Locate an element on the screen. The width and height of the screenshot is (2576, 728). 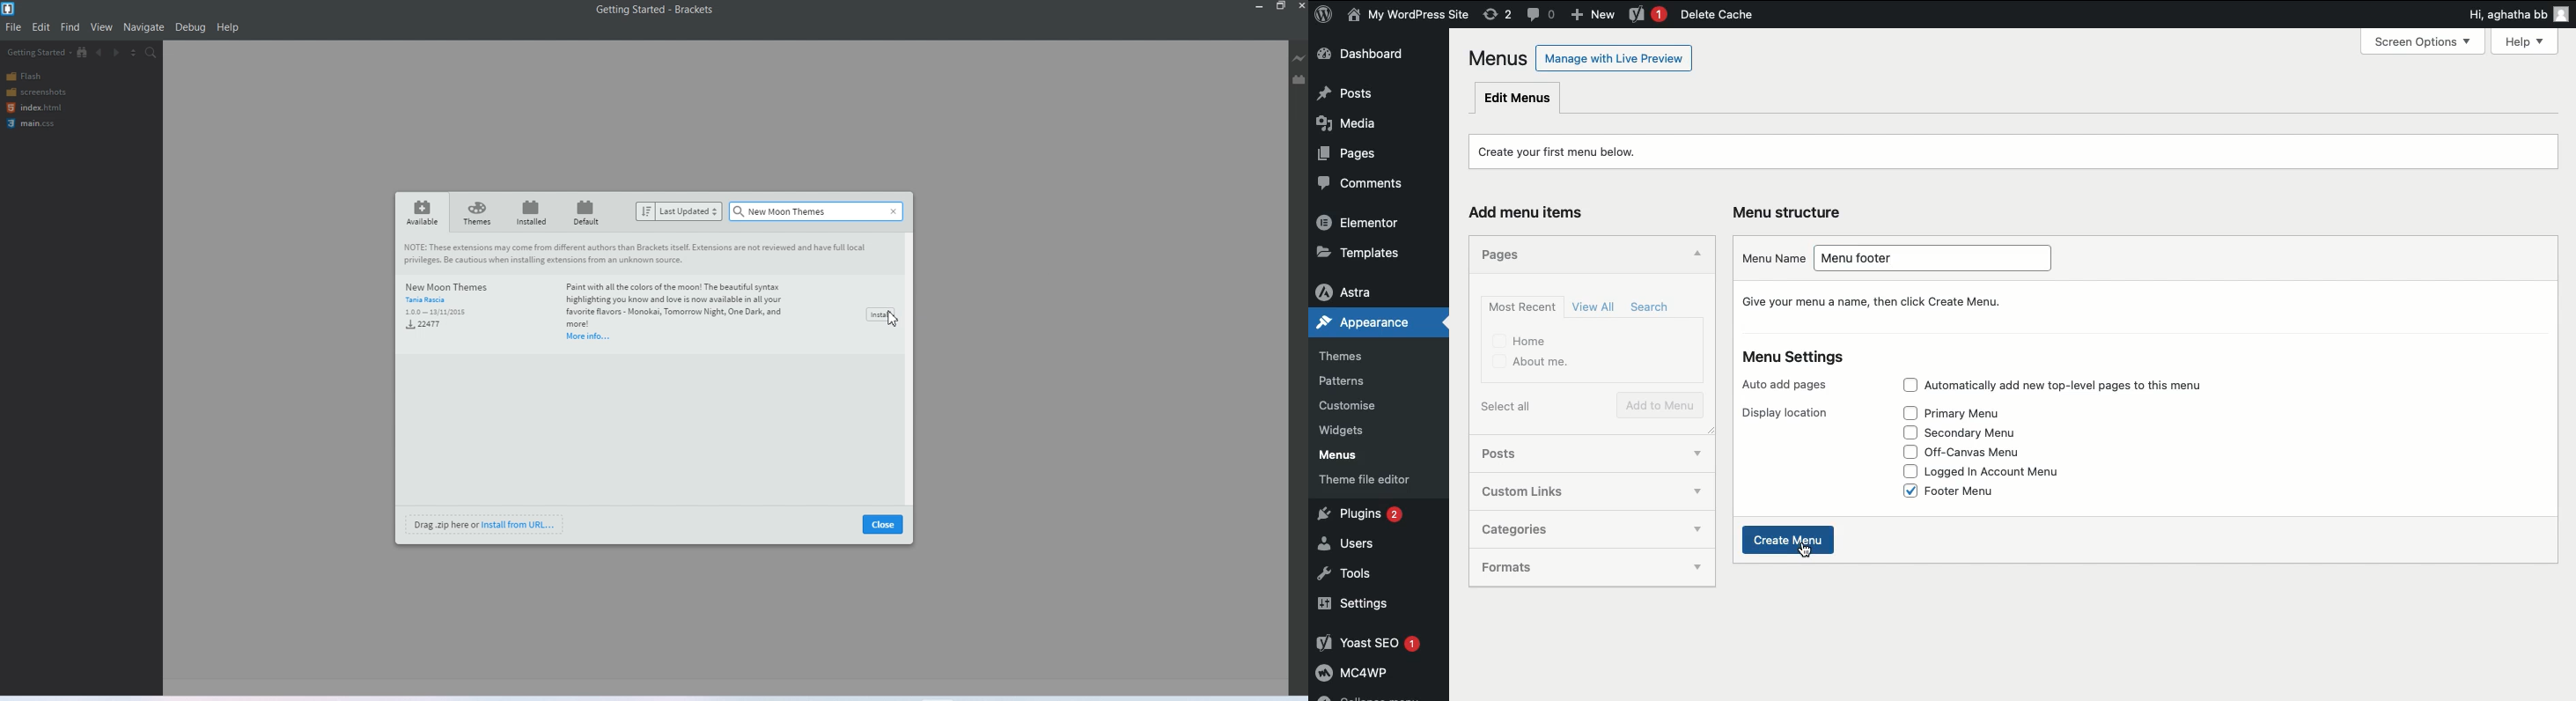
Search is located at coordinates (1648, 307).